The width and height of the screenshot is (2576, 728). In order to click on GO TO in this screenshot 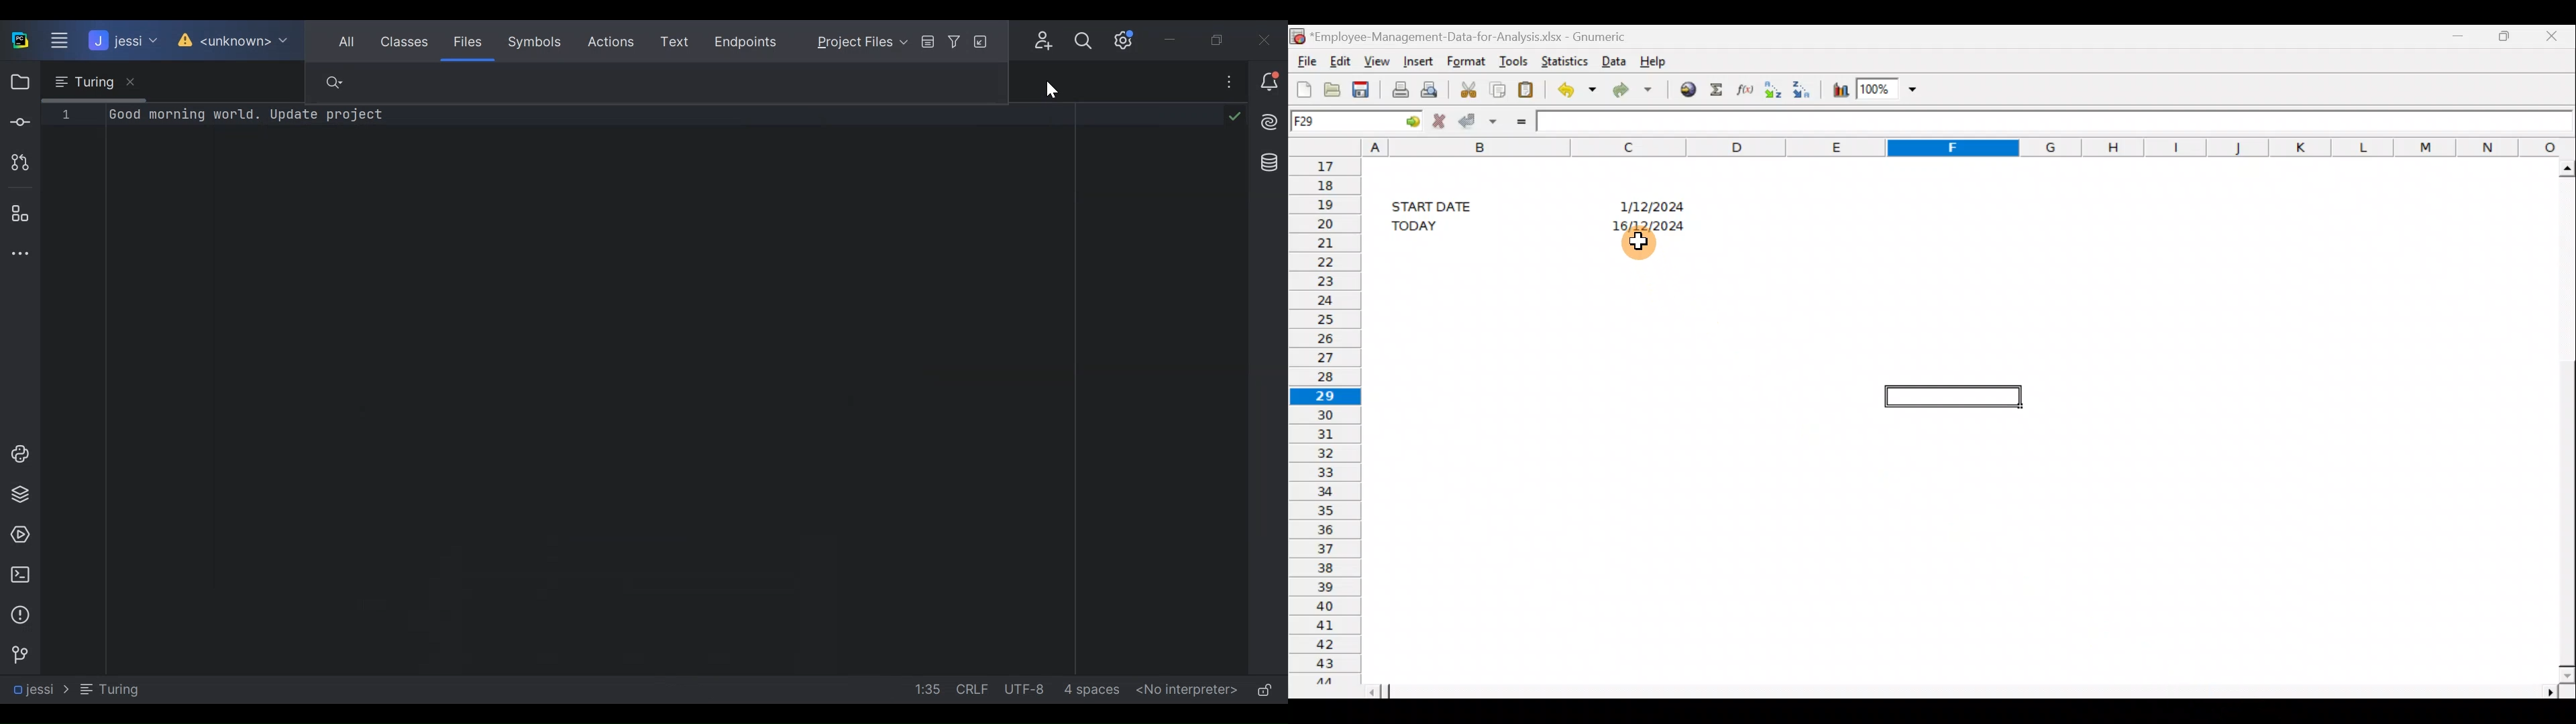, I will do `click(1401, 120)`.